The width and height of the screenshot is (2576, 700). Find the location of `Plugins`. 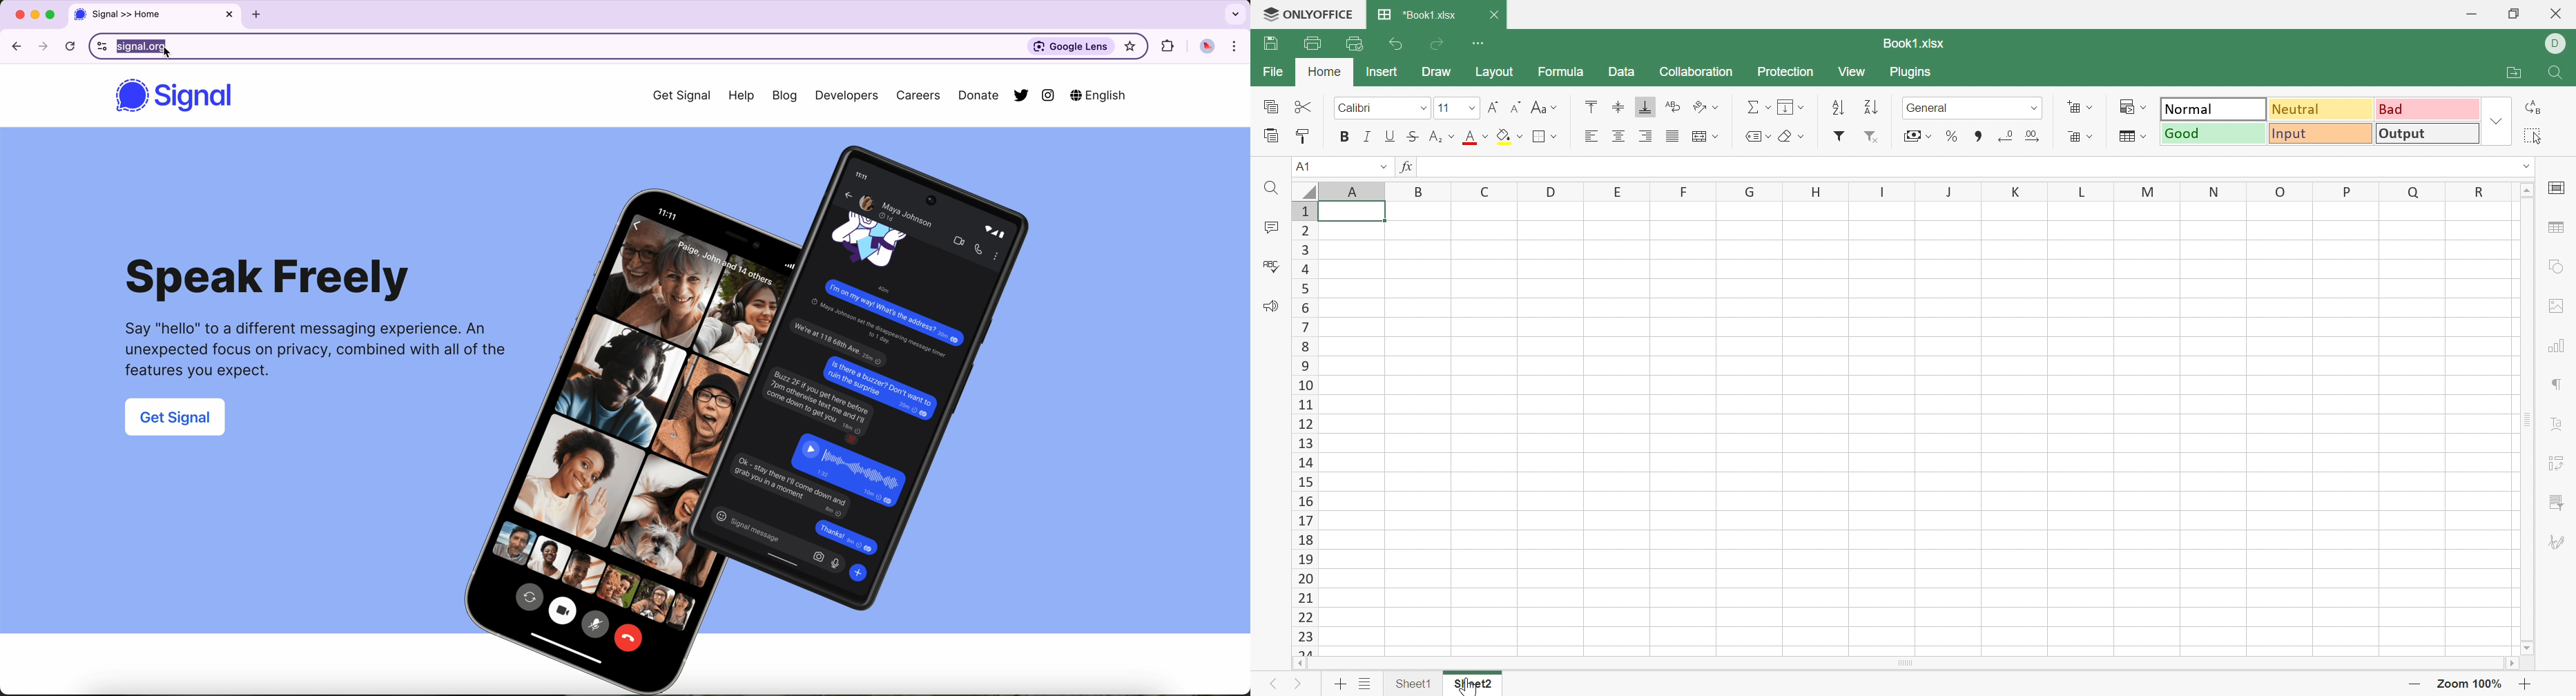

Plugins is located at coordinates (1911, 73).